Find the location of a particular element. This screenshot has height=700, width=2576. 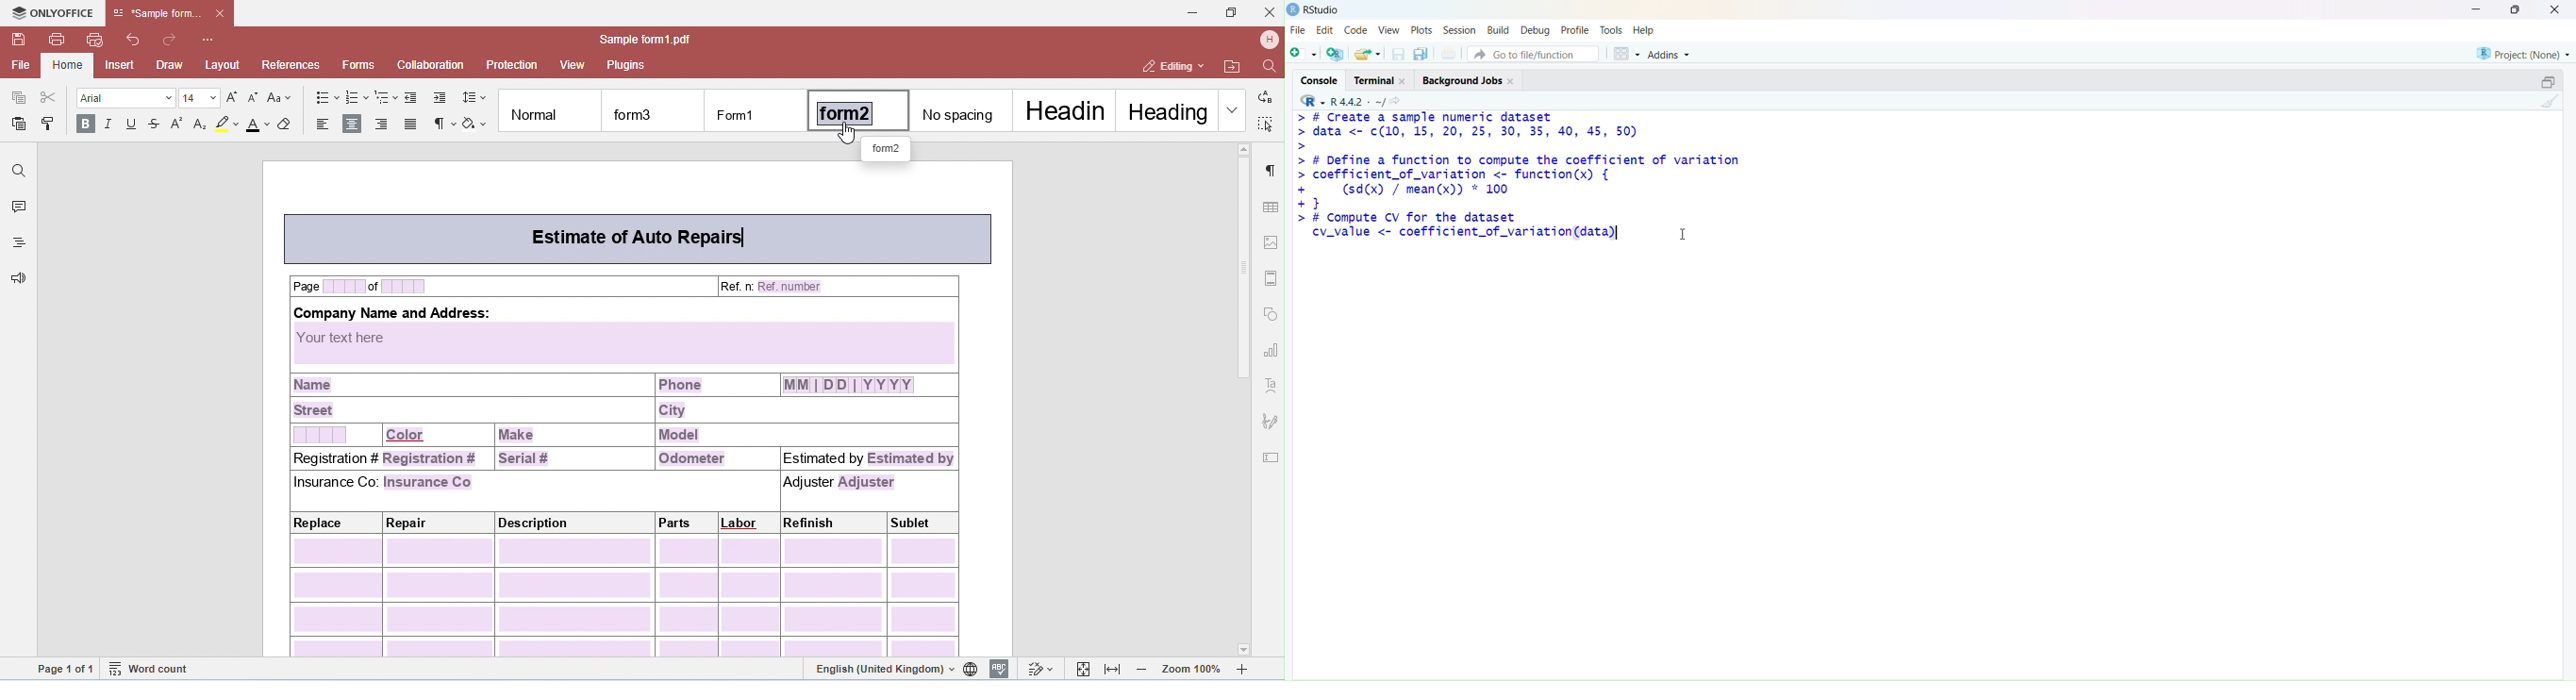

RStudio is located at coordinates (1324, 9).